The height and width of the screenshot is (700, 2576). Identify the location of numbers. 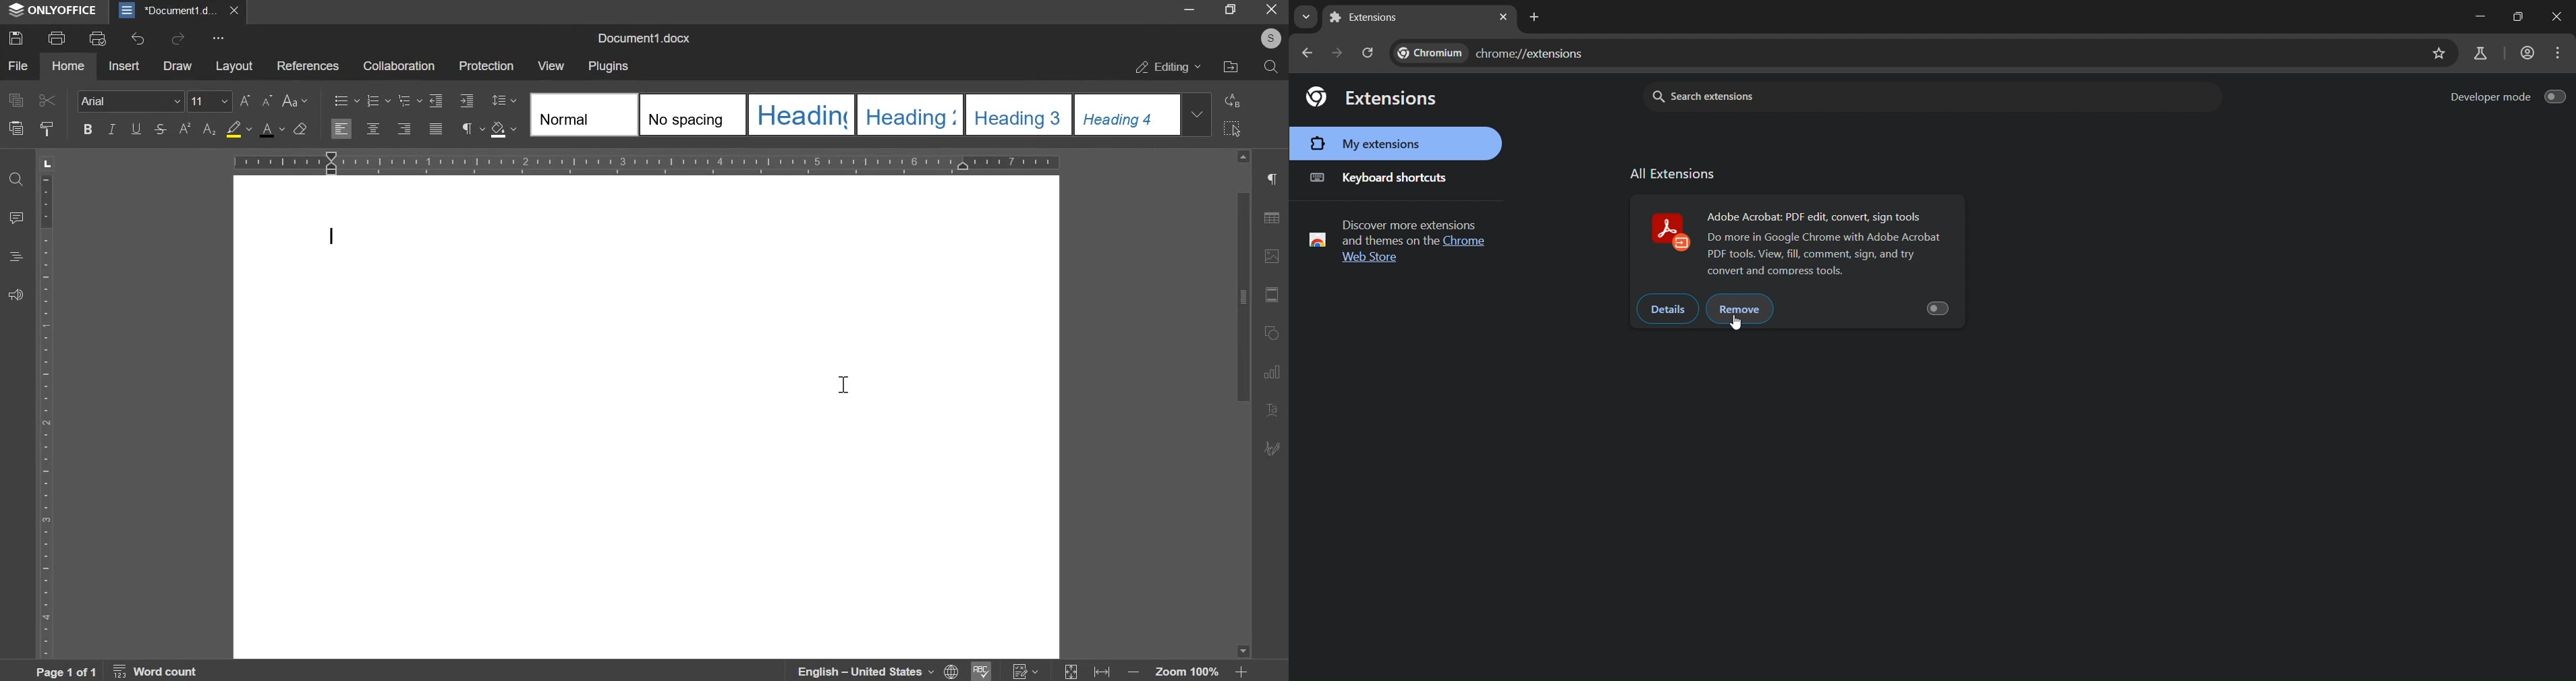
(1026, 672).